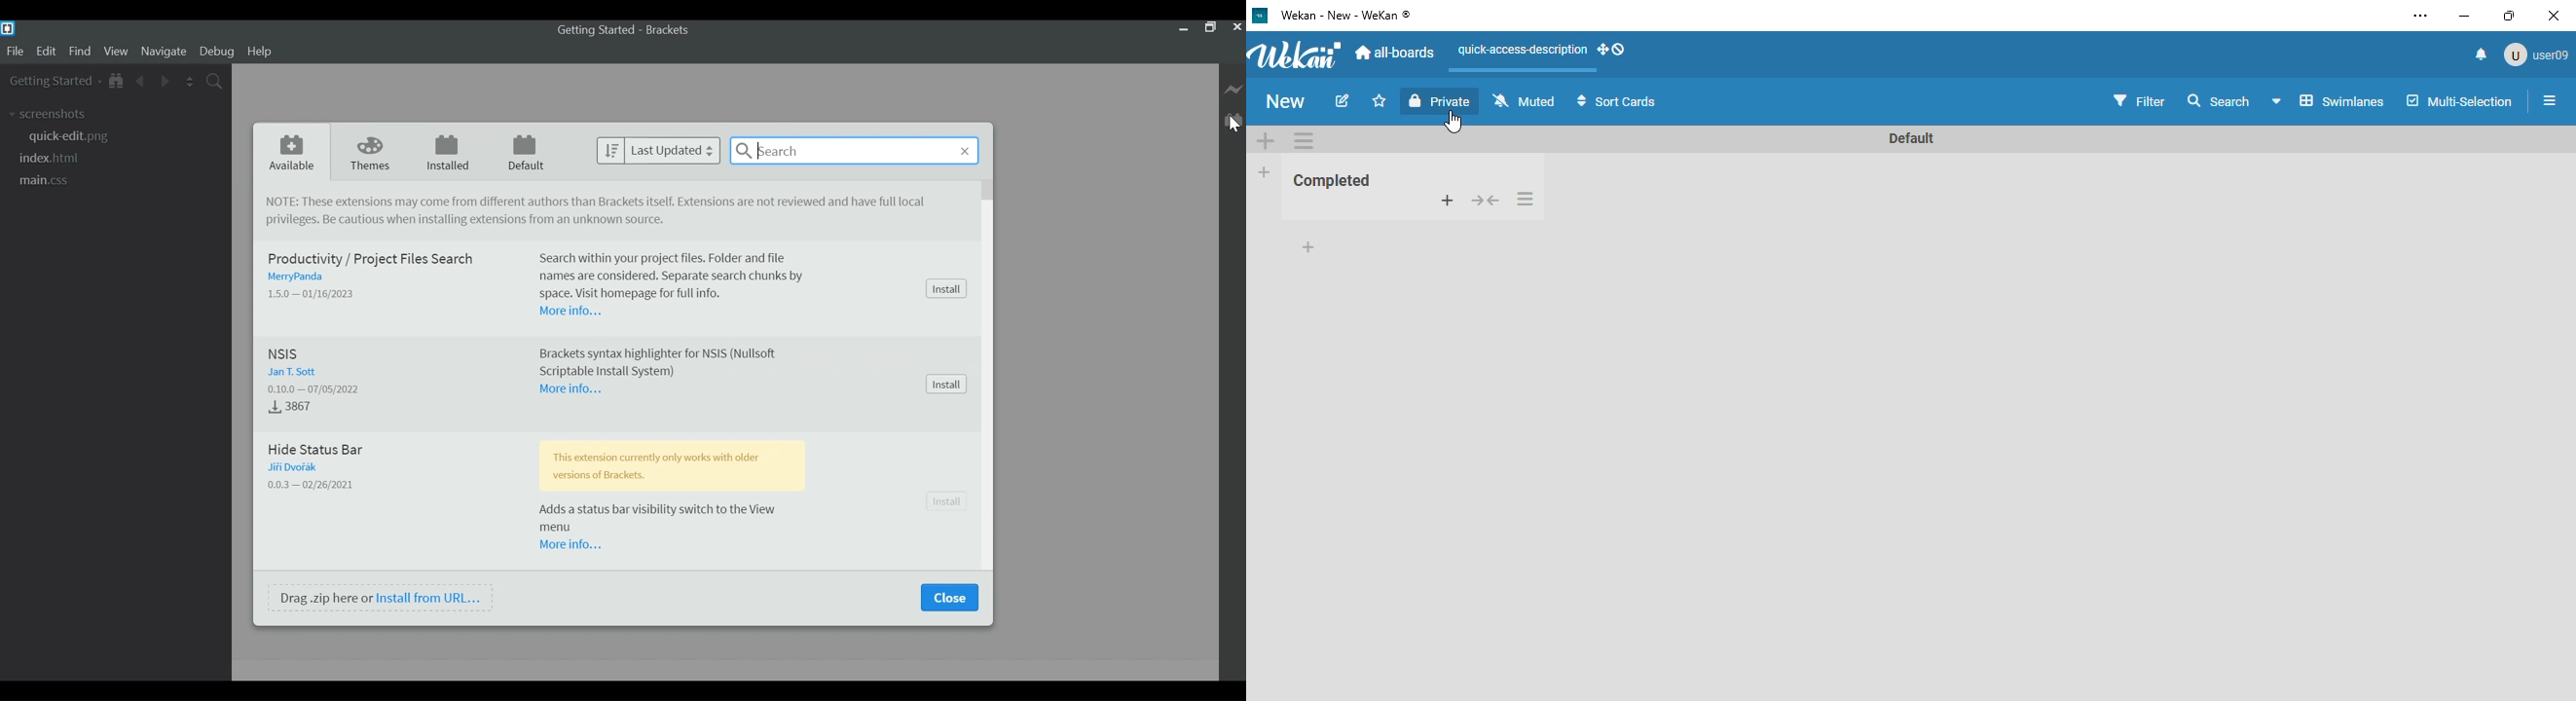  Describe the element at coordinates (1298, 55) in the screenshot. I see `wekan` at that location.